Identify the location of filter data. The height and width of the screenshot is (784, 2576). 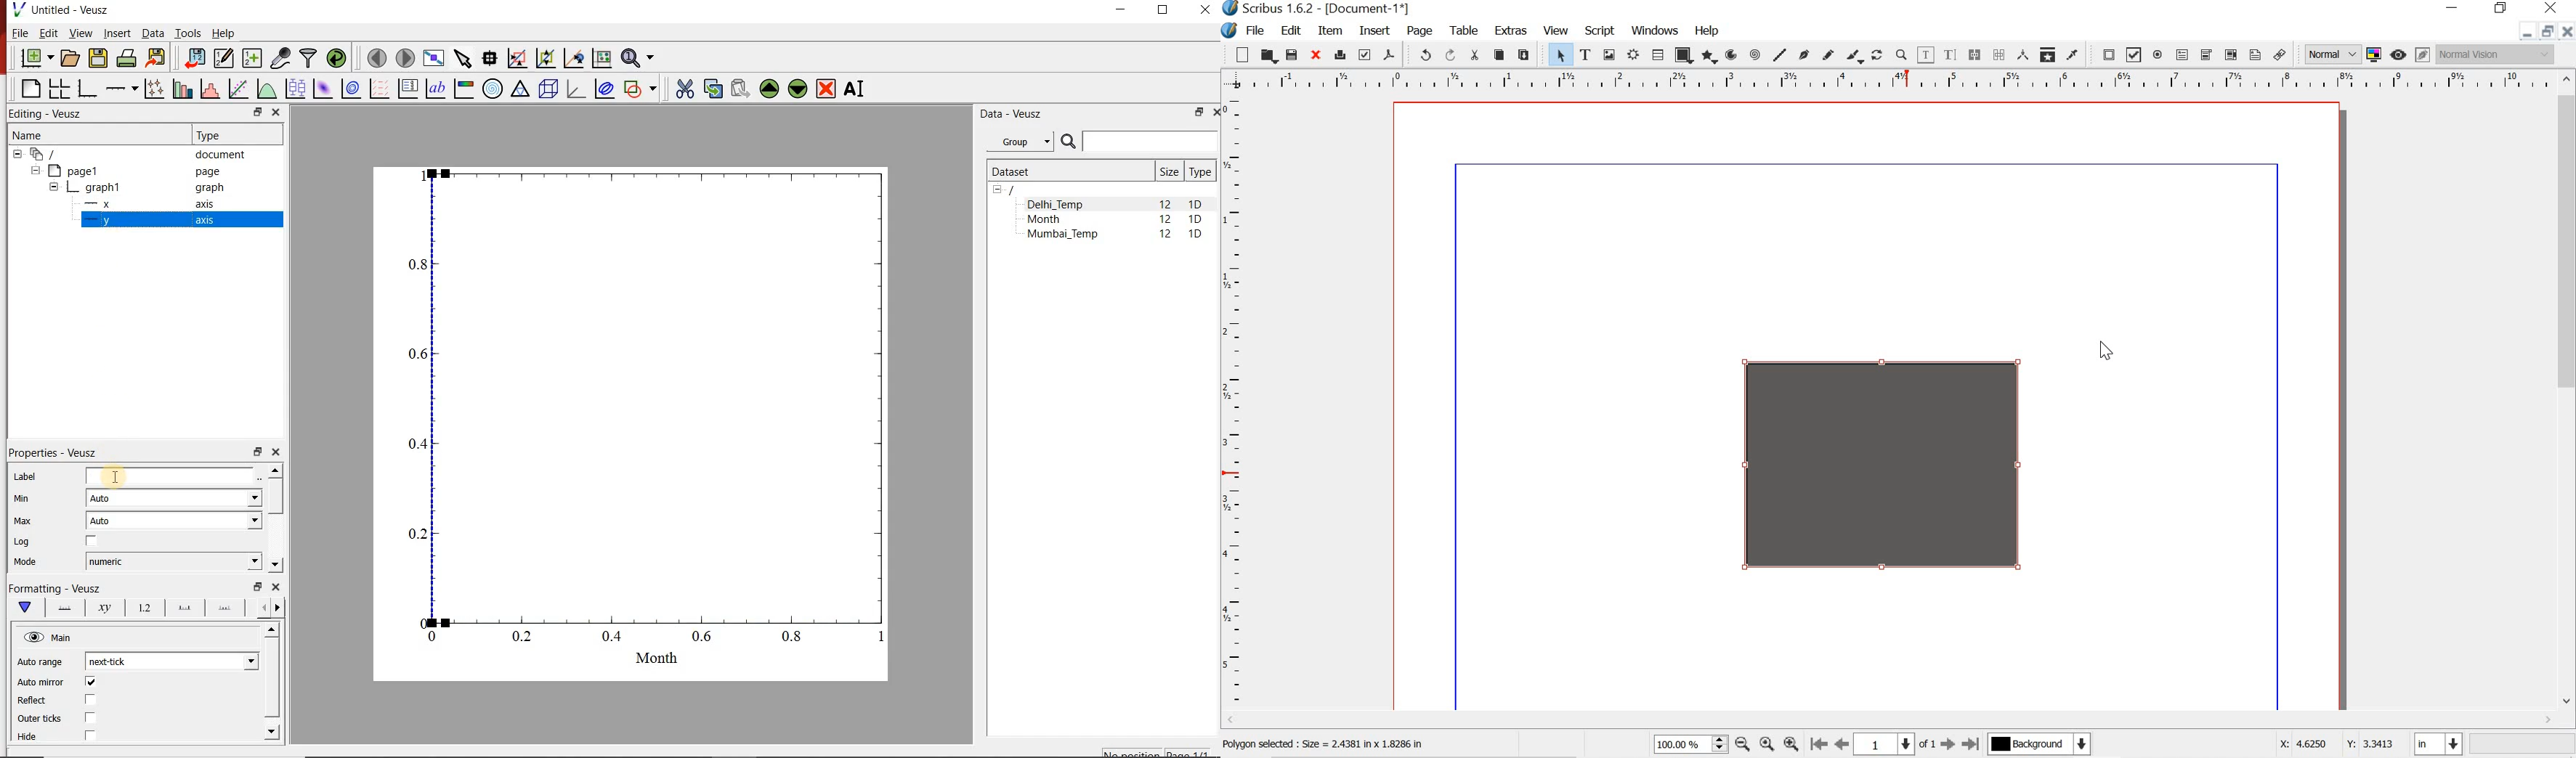
(309, 58).